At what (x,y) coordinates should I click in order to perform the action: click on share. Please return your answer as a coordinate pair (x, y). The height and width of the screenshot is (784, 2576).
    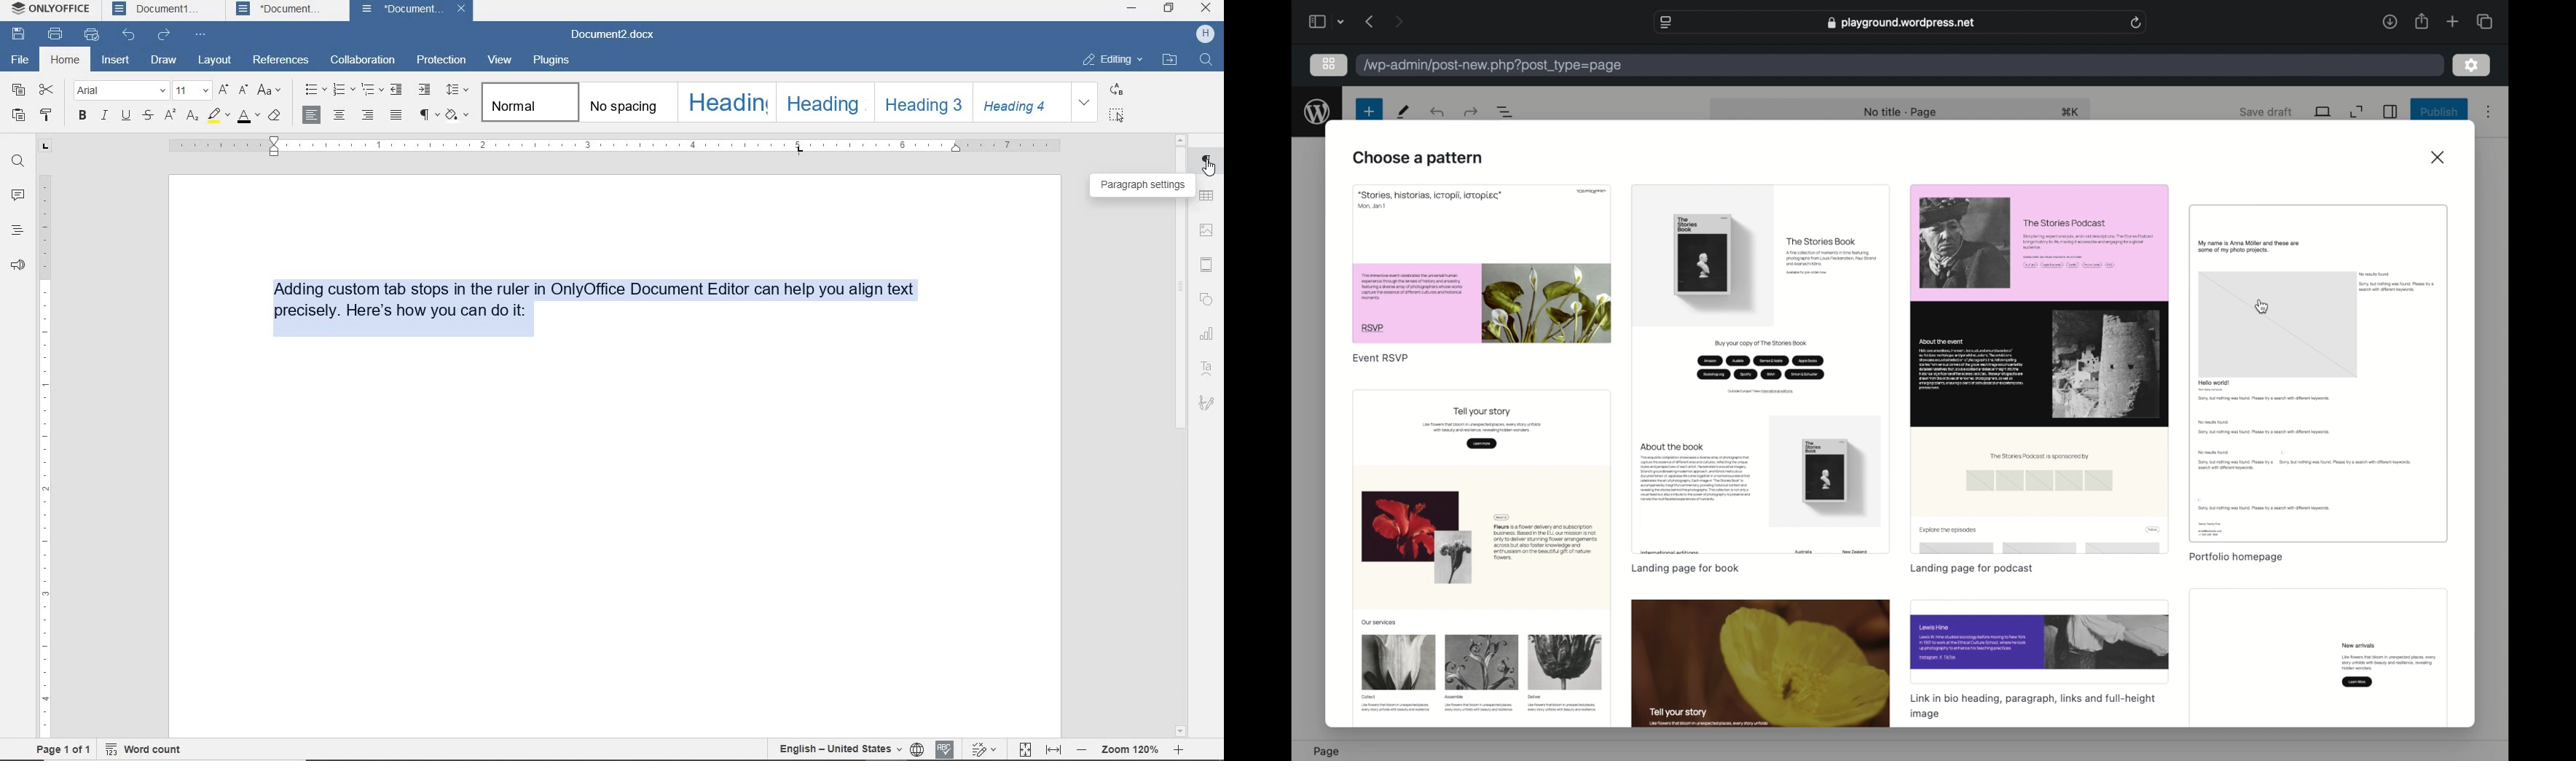
    Looking at the image, I should click on (2420, 22).